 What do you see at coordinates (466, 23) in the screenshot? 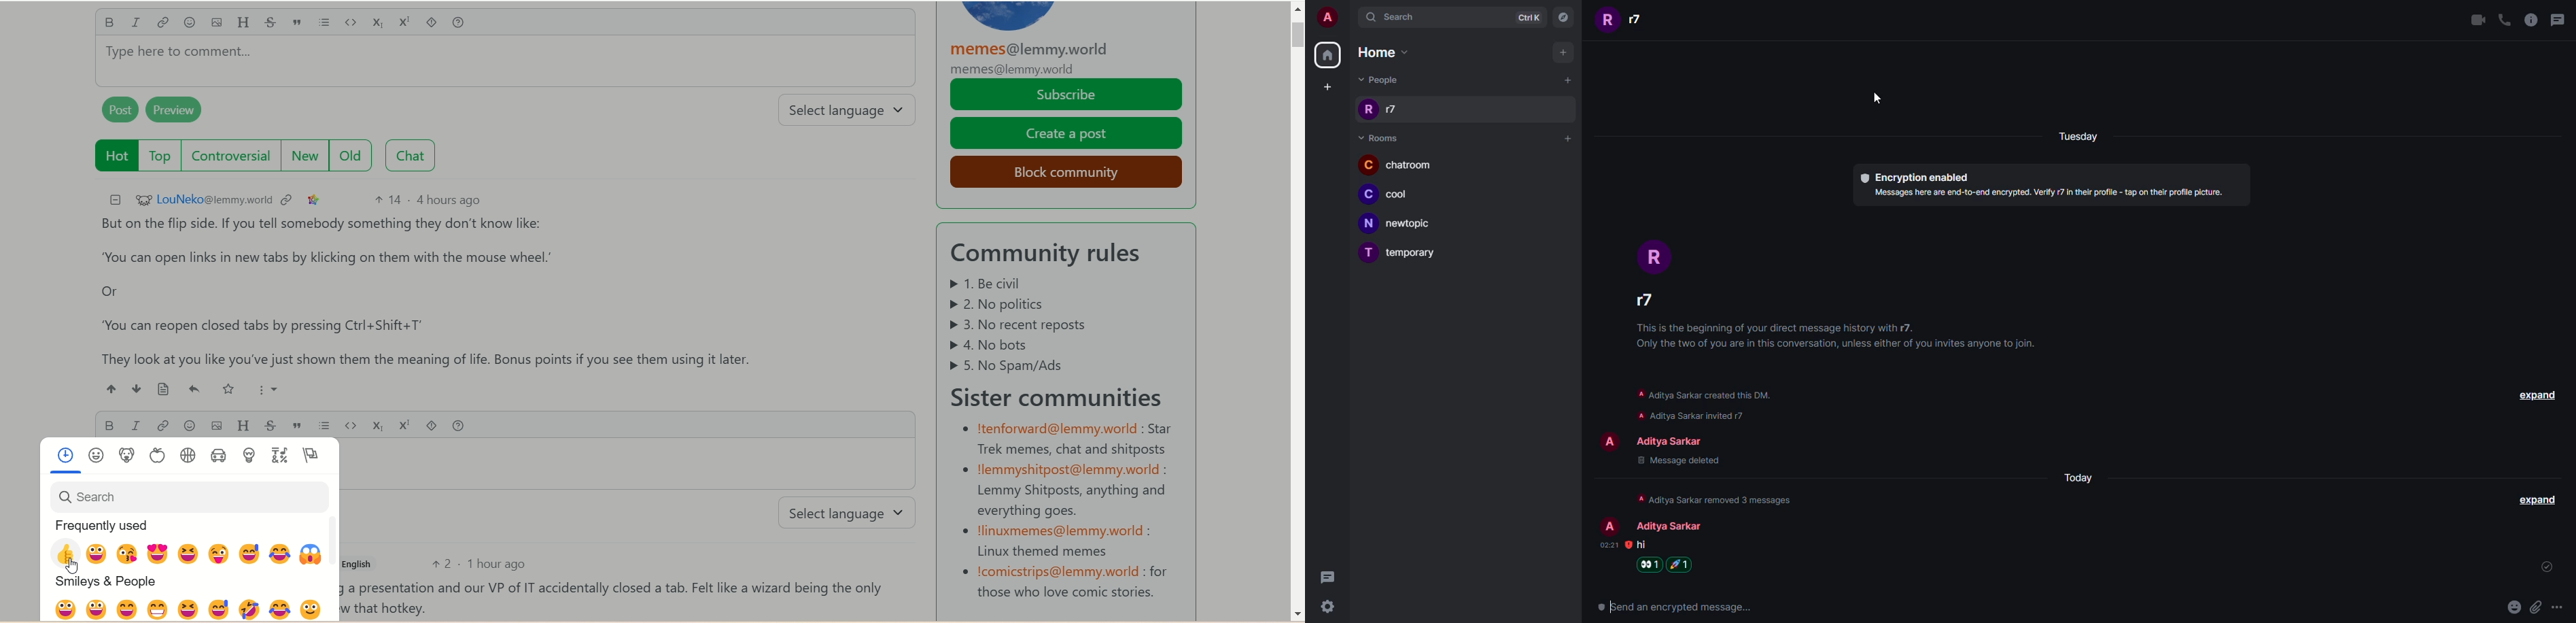
I see `help` at bounding box center [466, 23].